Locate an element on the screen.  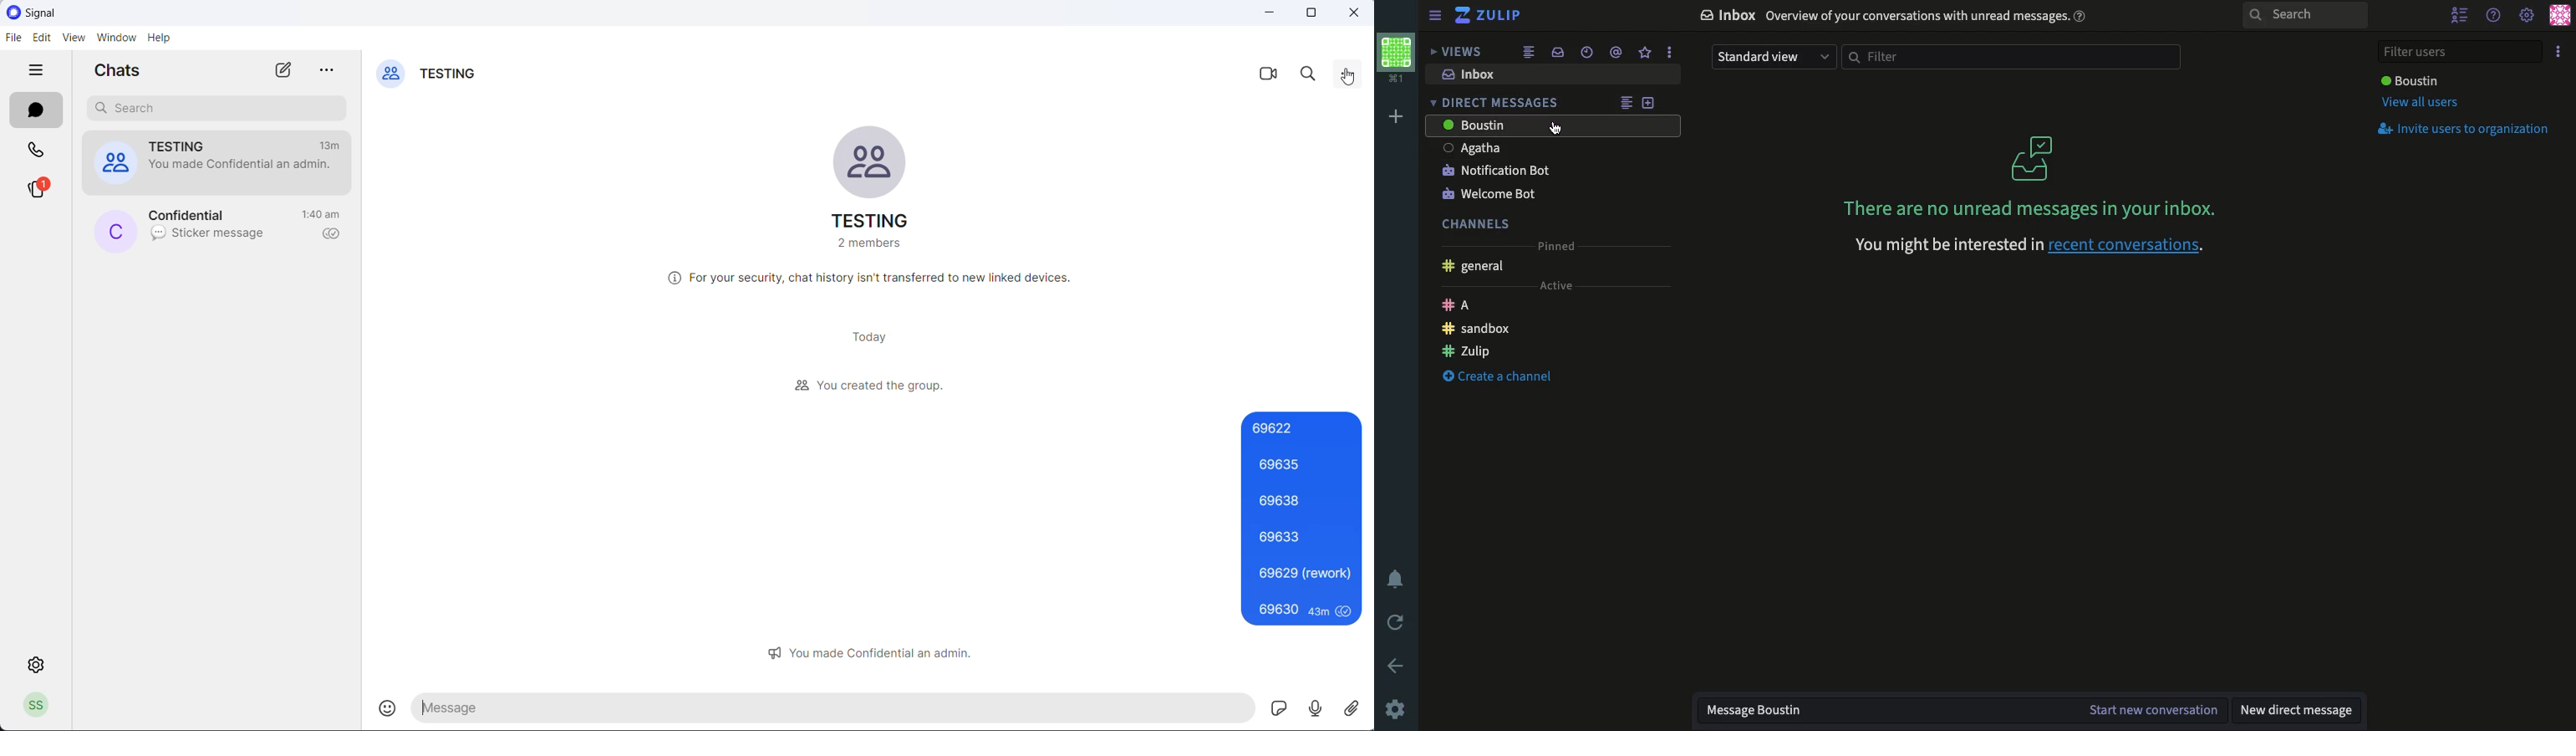
Sandbox is located at coordinates (1480, 328).